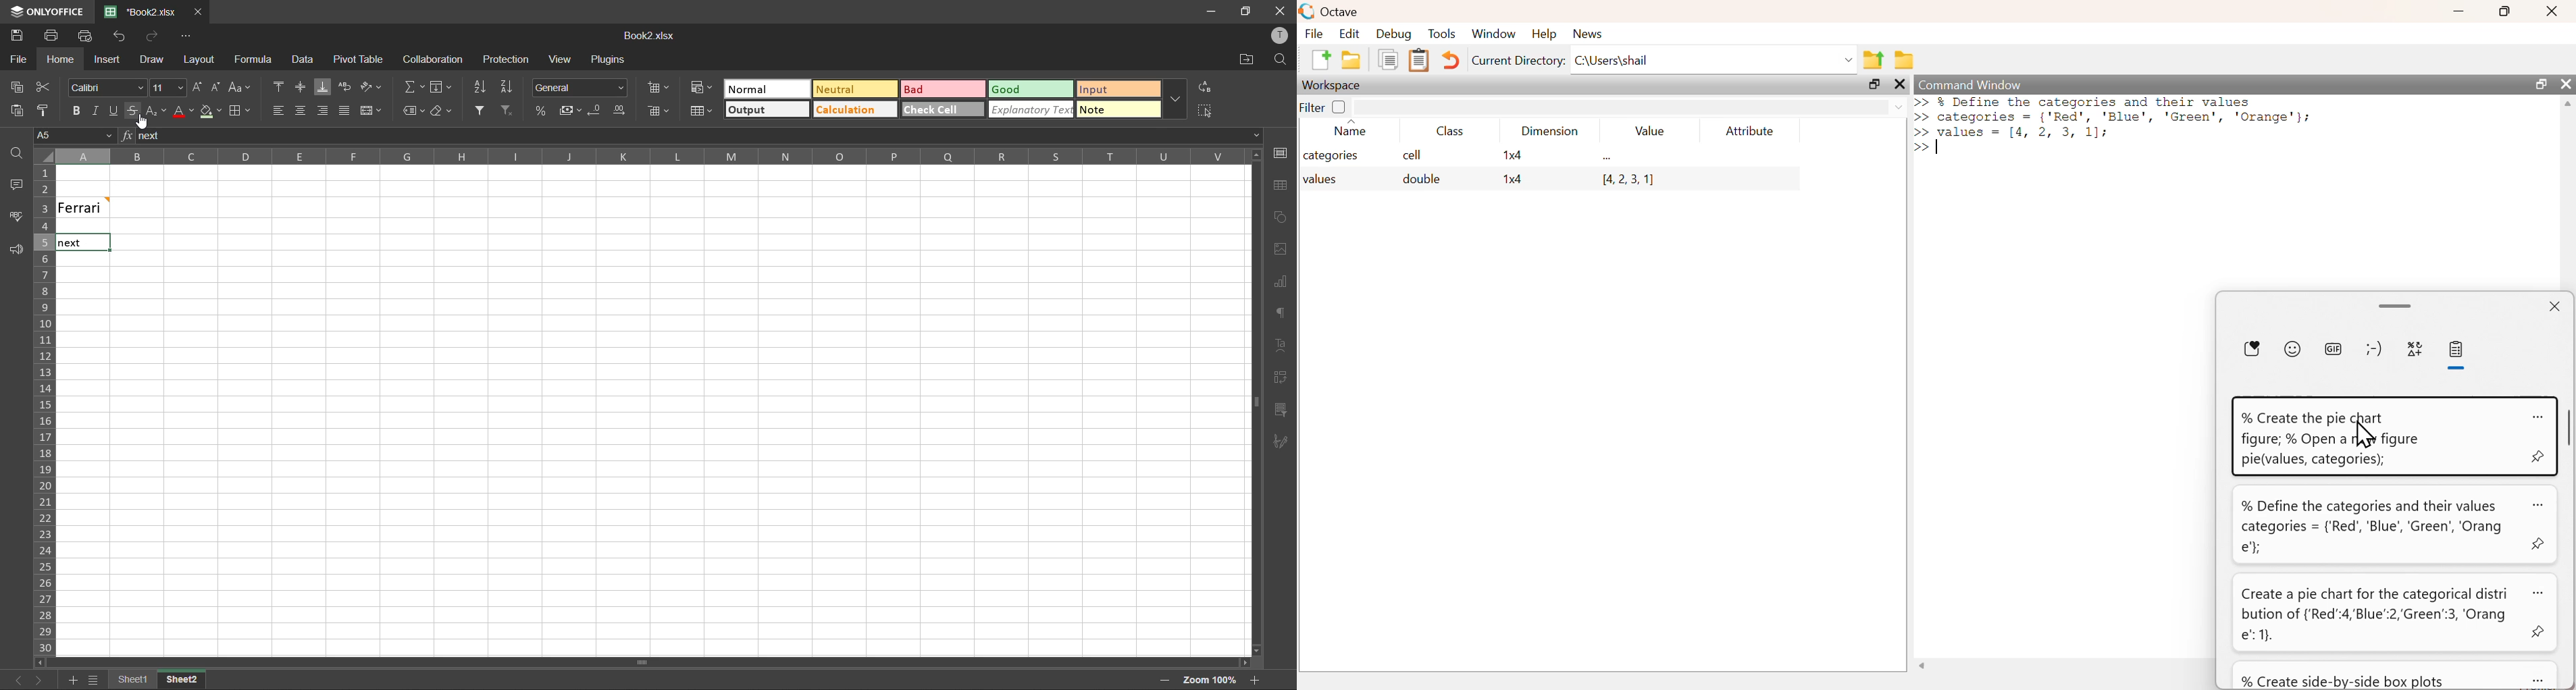  I want to click on 1x4, so click(1513, 156).